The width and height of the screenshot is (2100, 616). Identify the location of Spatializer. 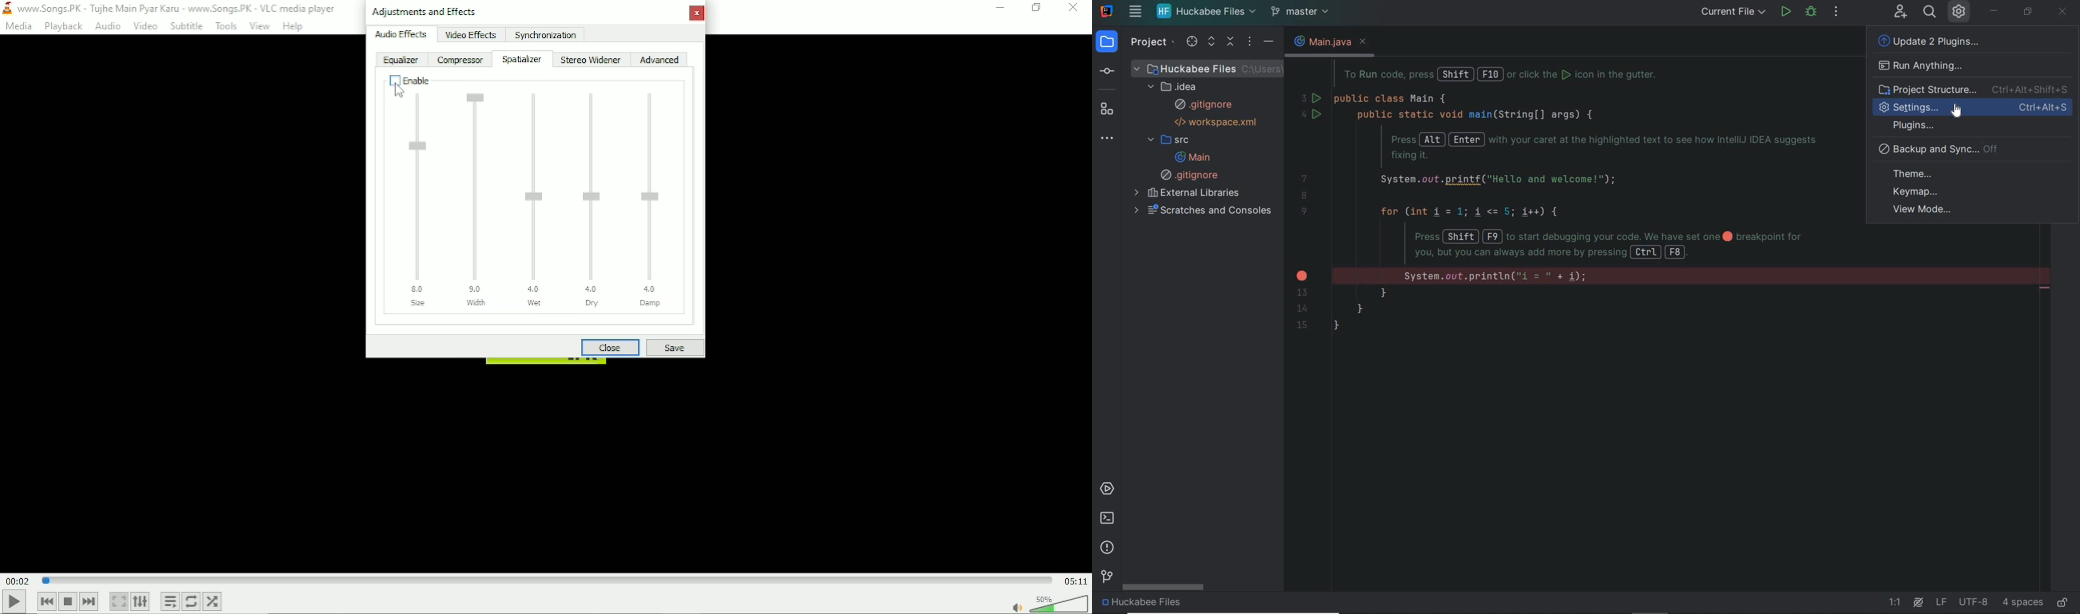
(522, 59).